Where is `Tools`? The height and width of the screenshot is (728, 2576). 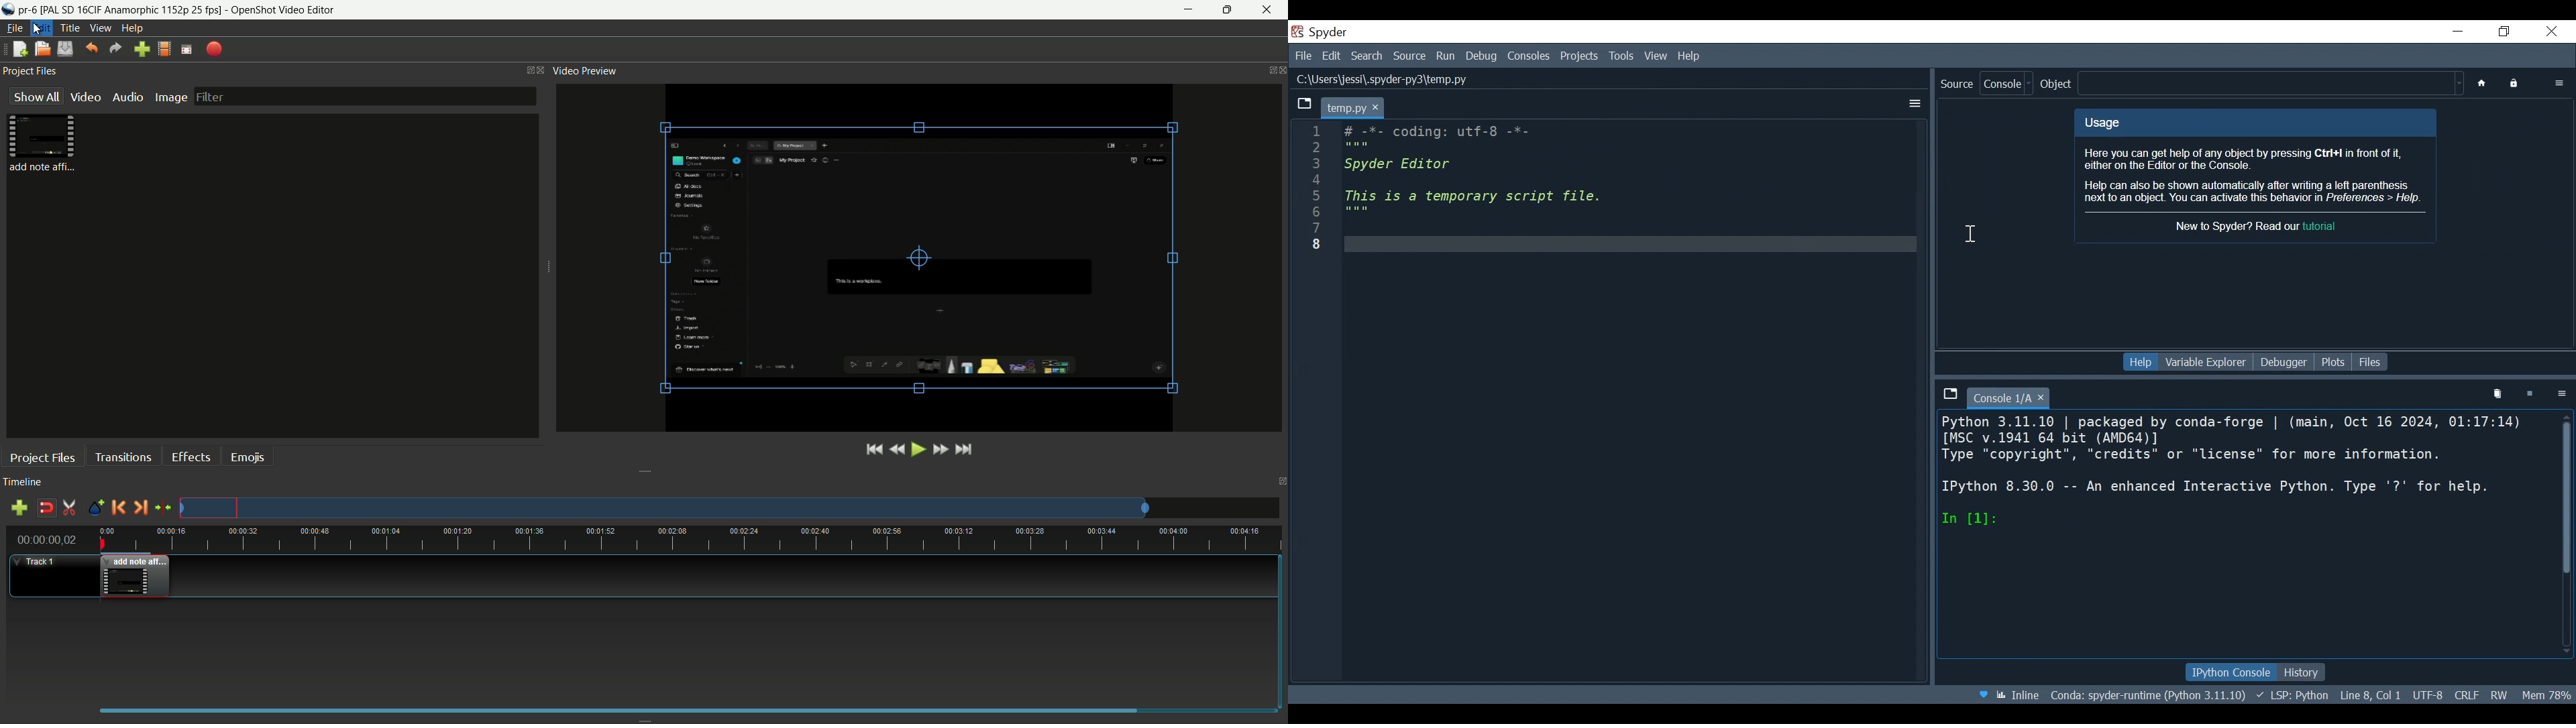 Tools is located at coordinates (1621, 56).